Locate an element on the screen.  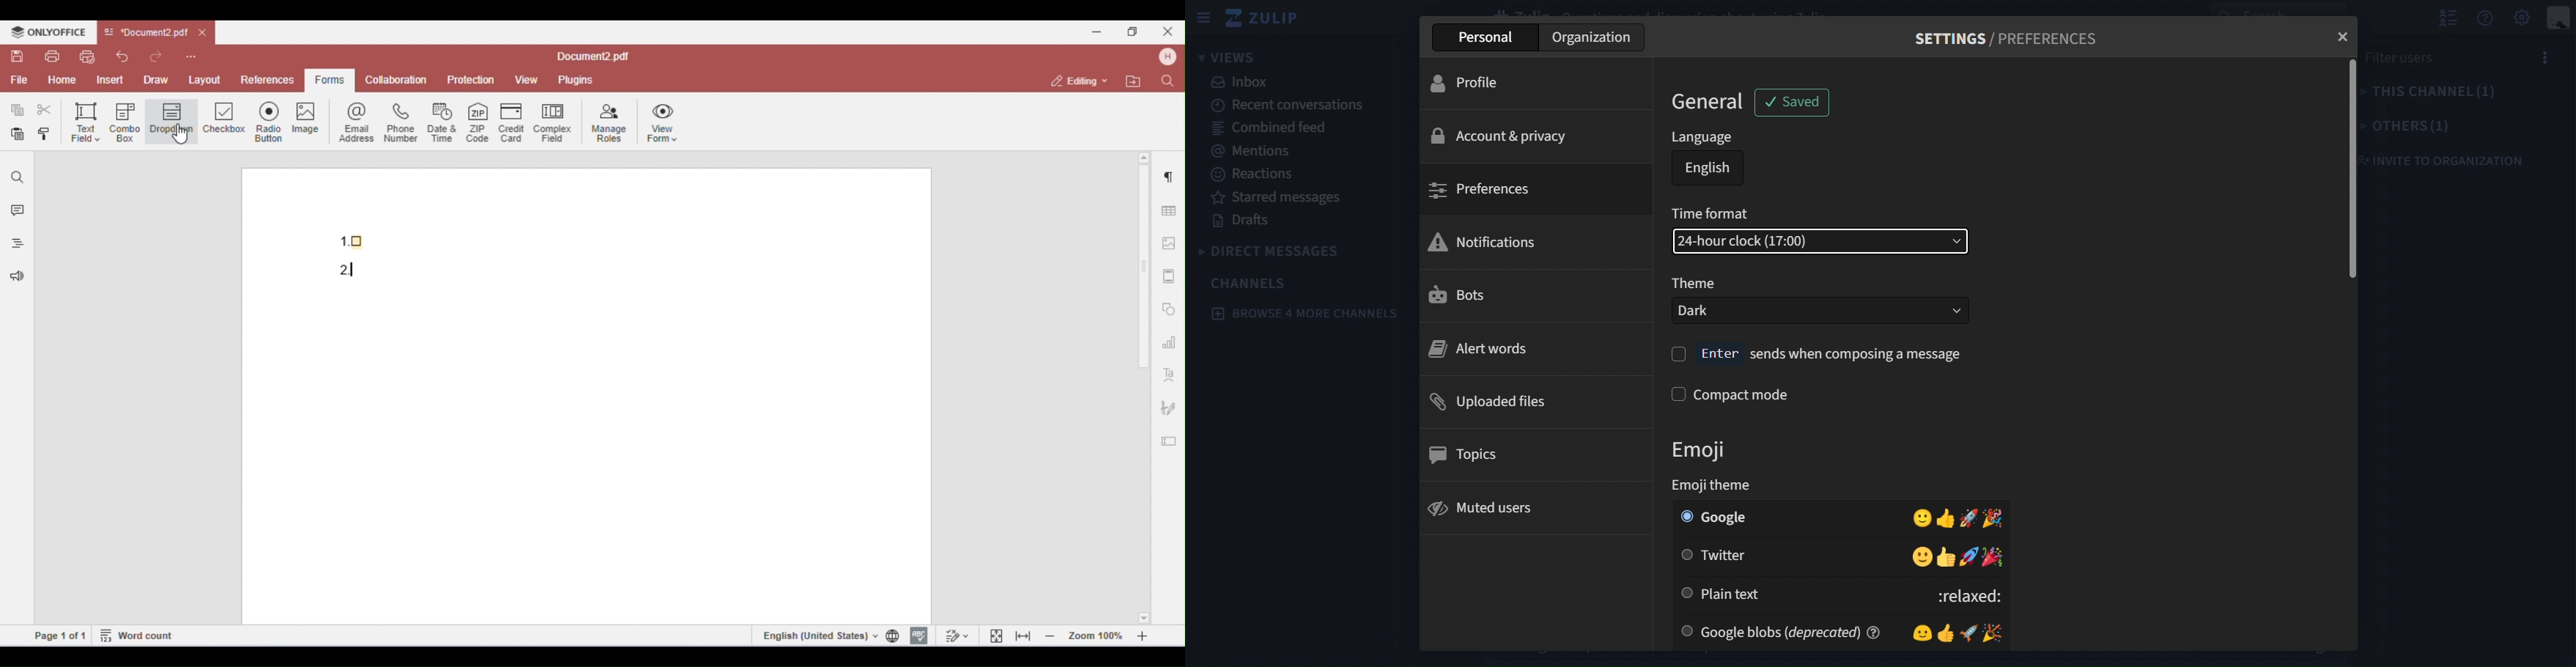
Personal is located at coordinates (1484, 37).